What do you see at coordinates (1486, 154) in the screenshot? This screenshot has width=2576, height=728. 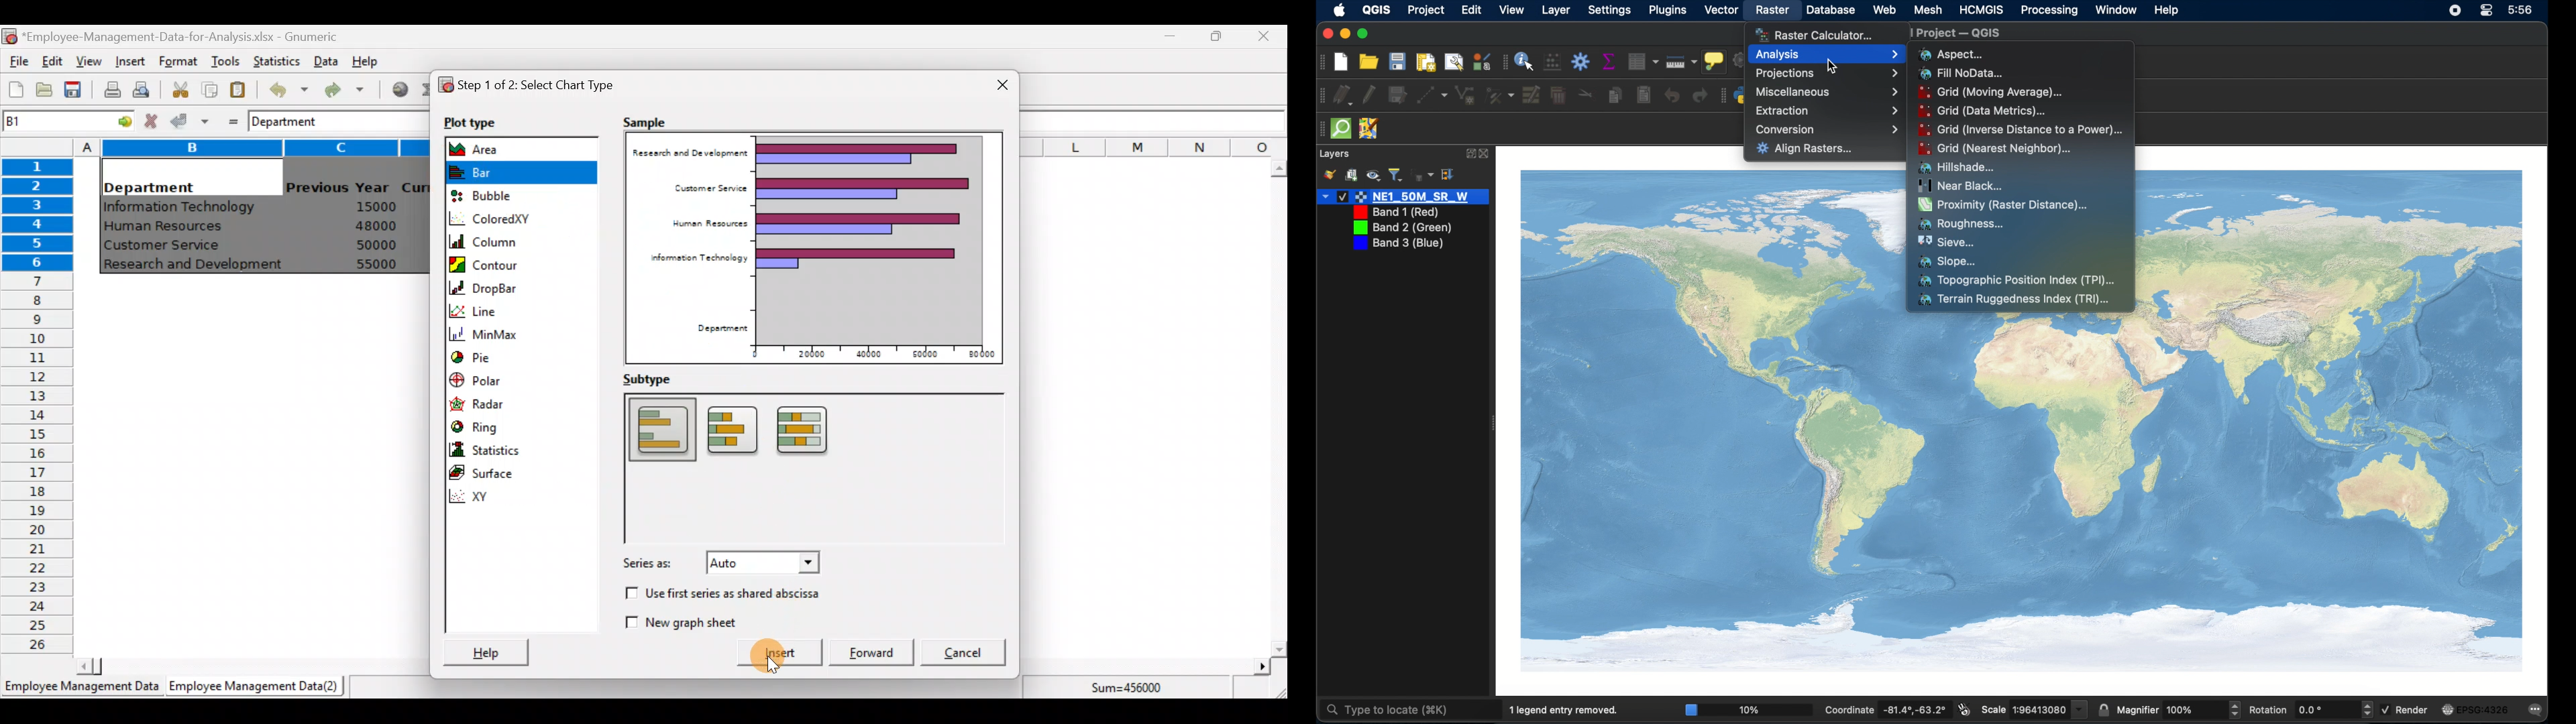 I see `close` at bounding box center [1486, 154].